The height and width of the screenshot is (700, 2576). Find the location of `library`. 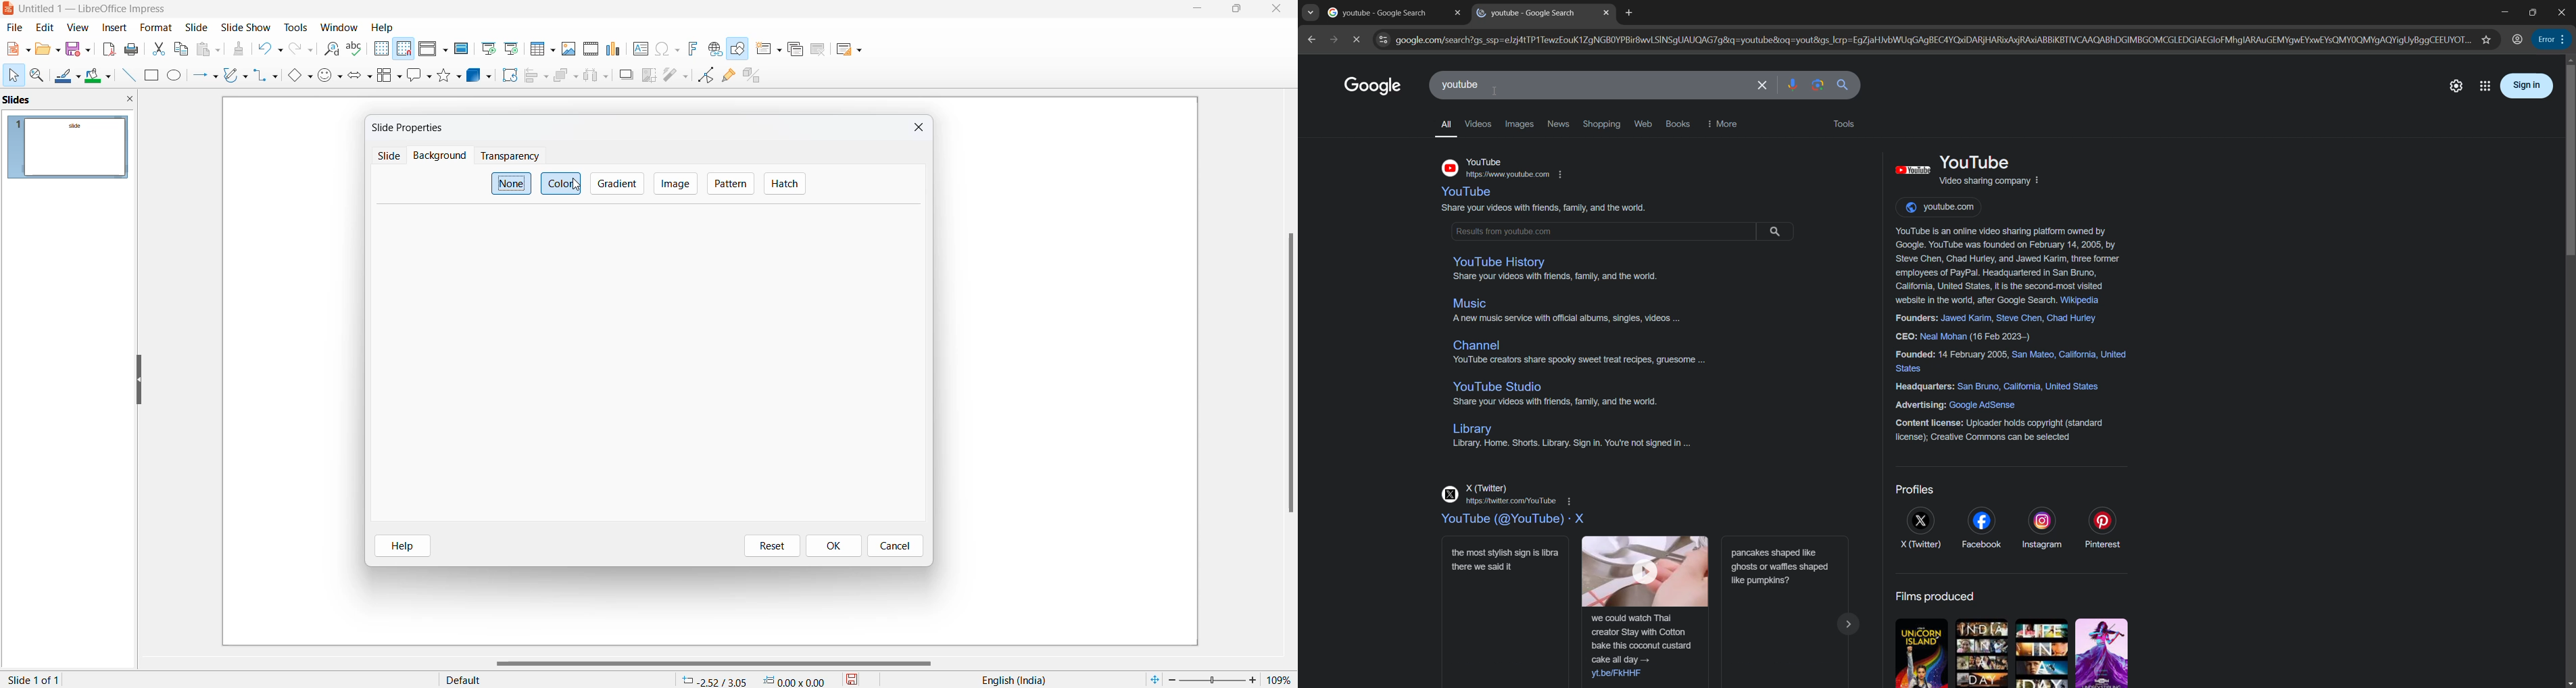

library is located at coordinates (1471, 429).